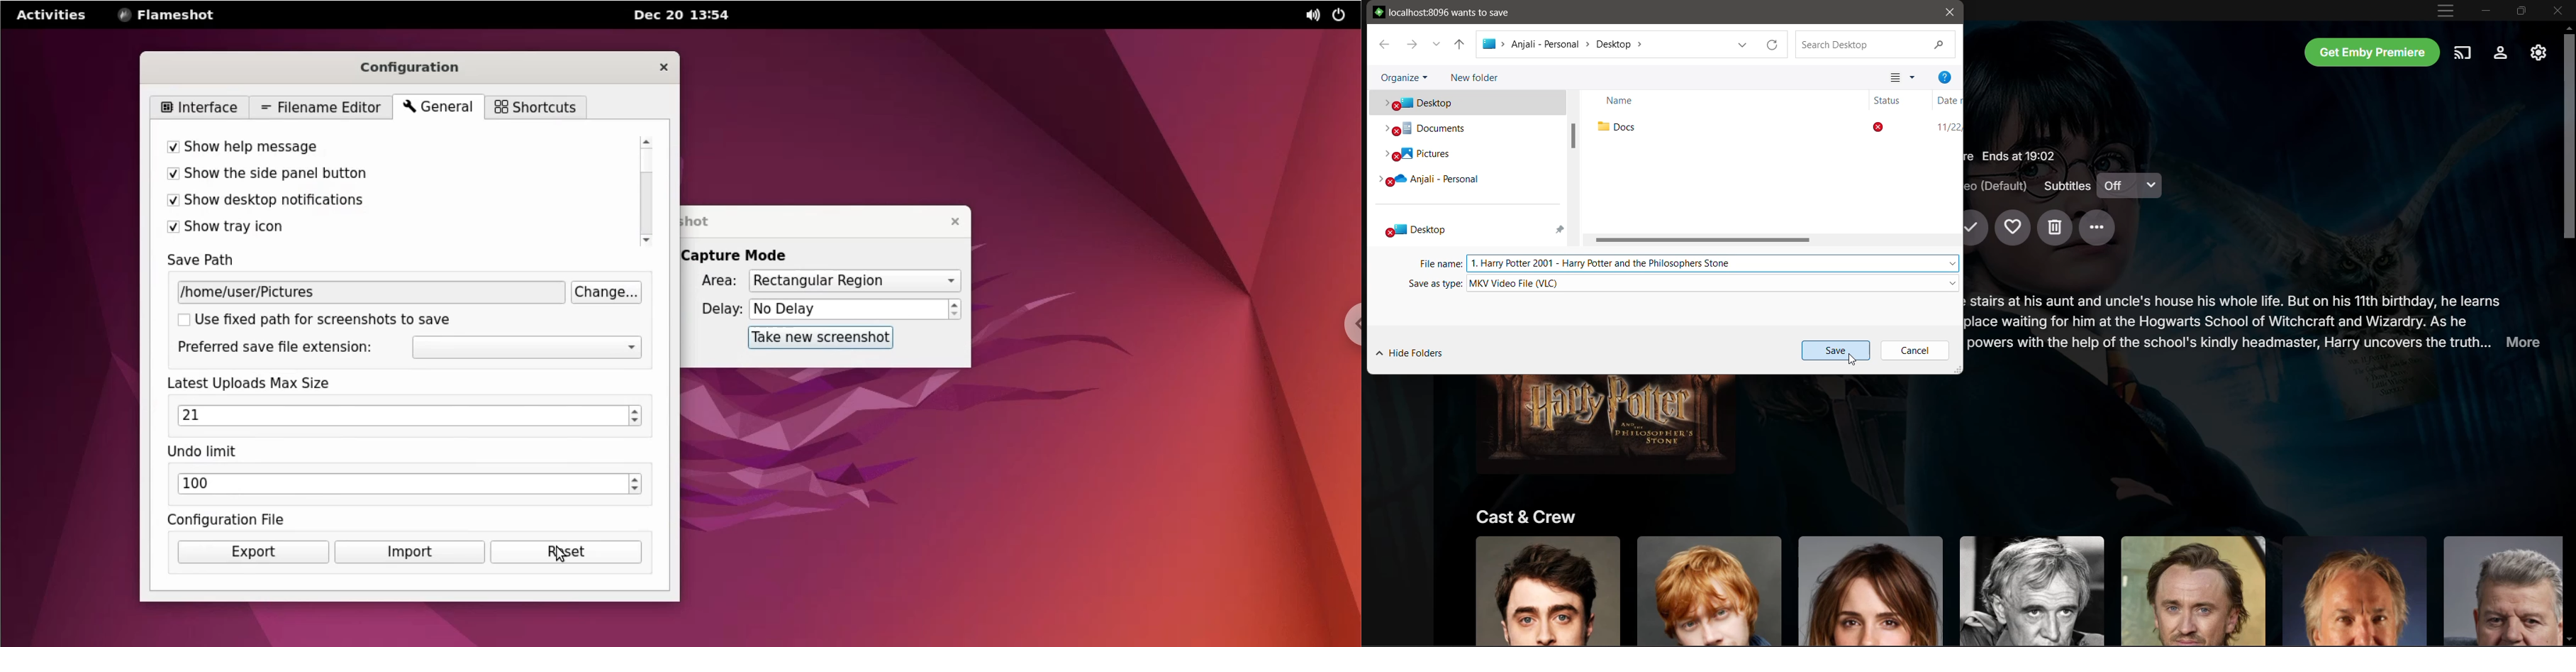 This screenshot has width=2576, height=672. Describe the element at coordinates (1602, 44) in the screenshot. I see `Selected Location Path` at that location.